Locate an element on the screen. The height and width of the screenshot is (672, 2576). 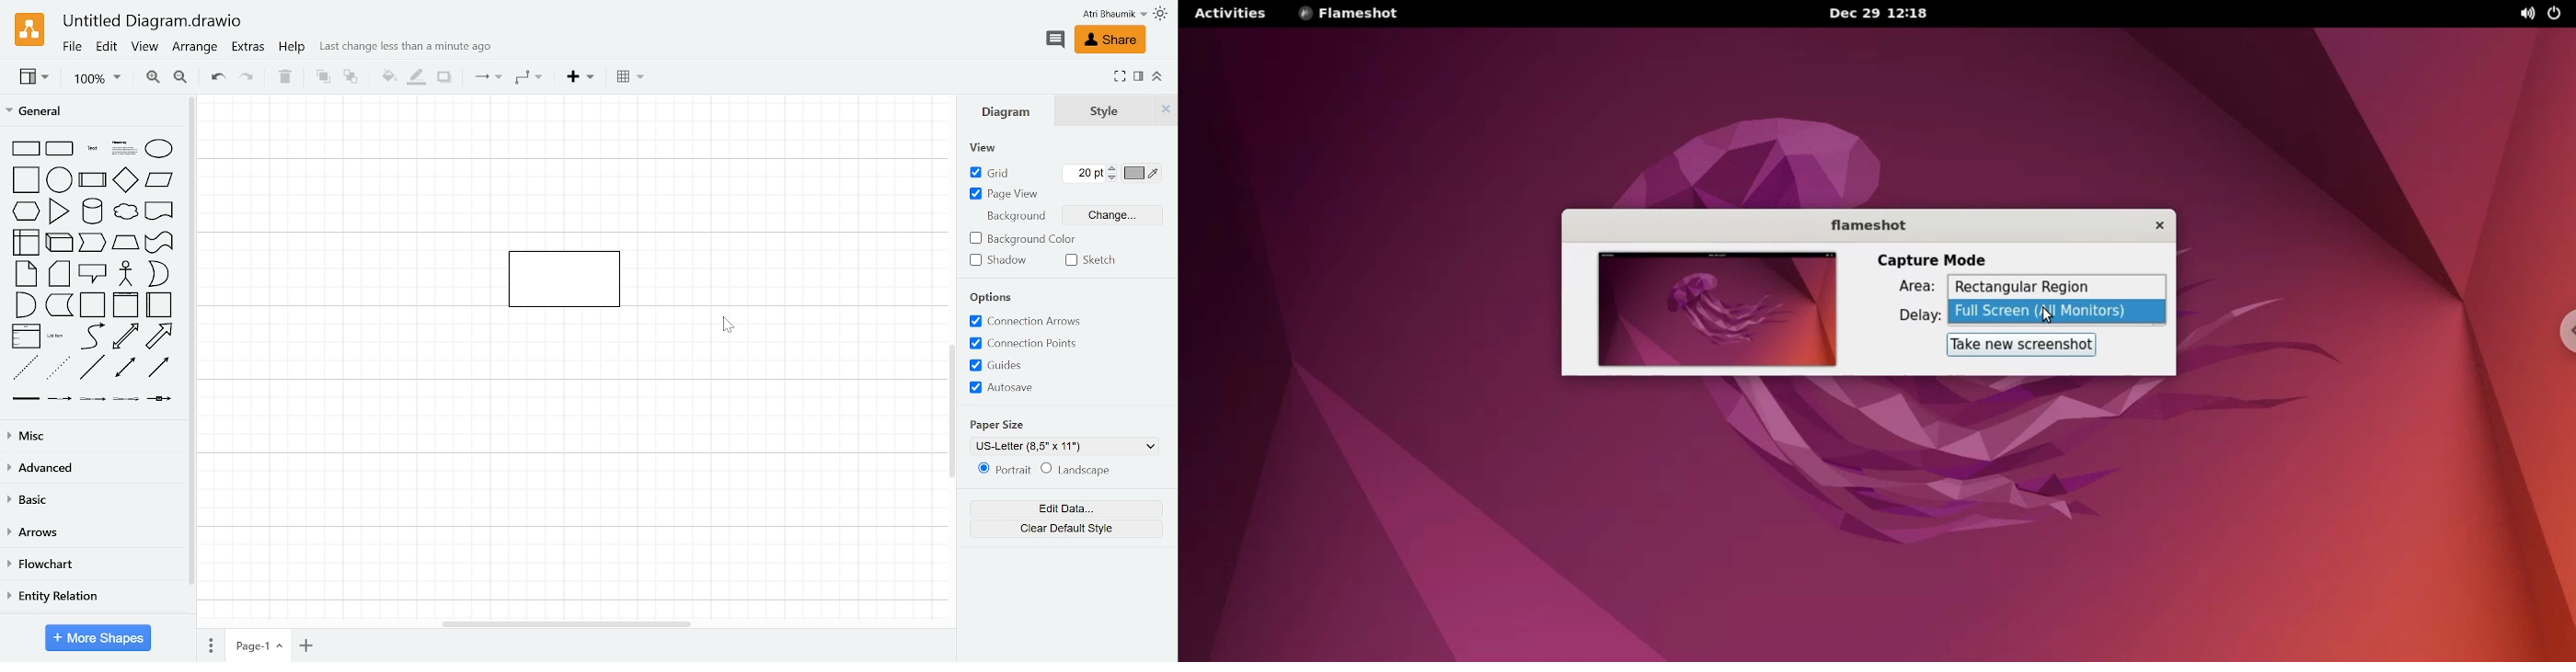
to back is located at coordinates (351, 79).